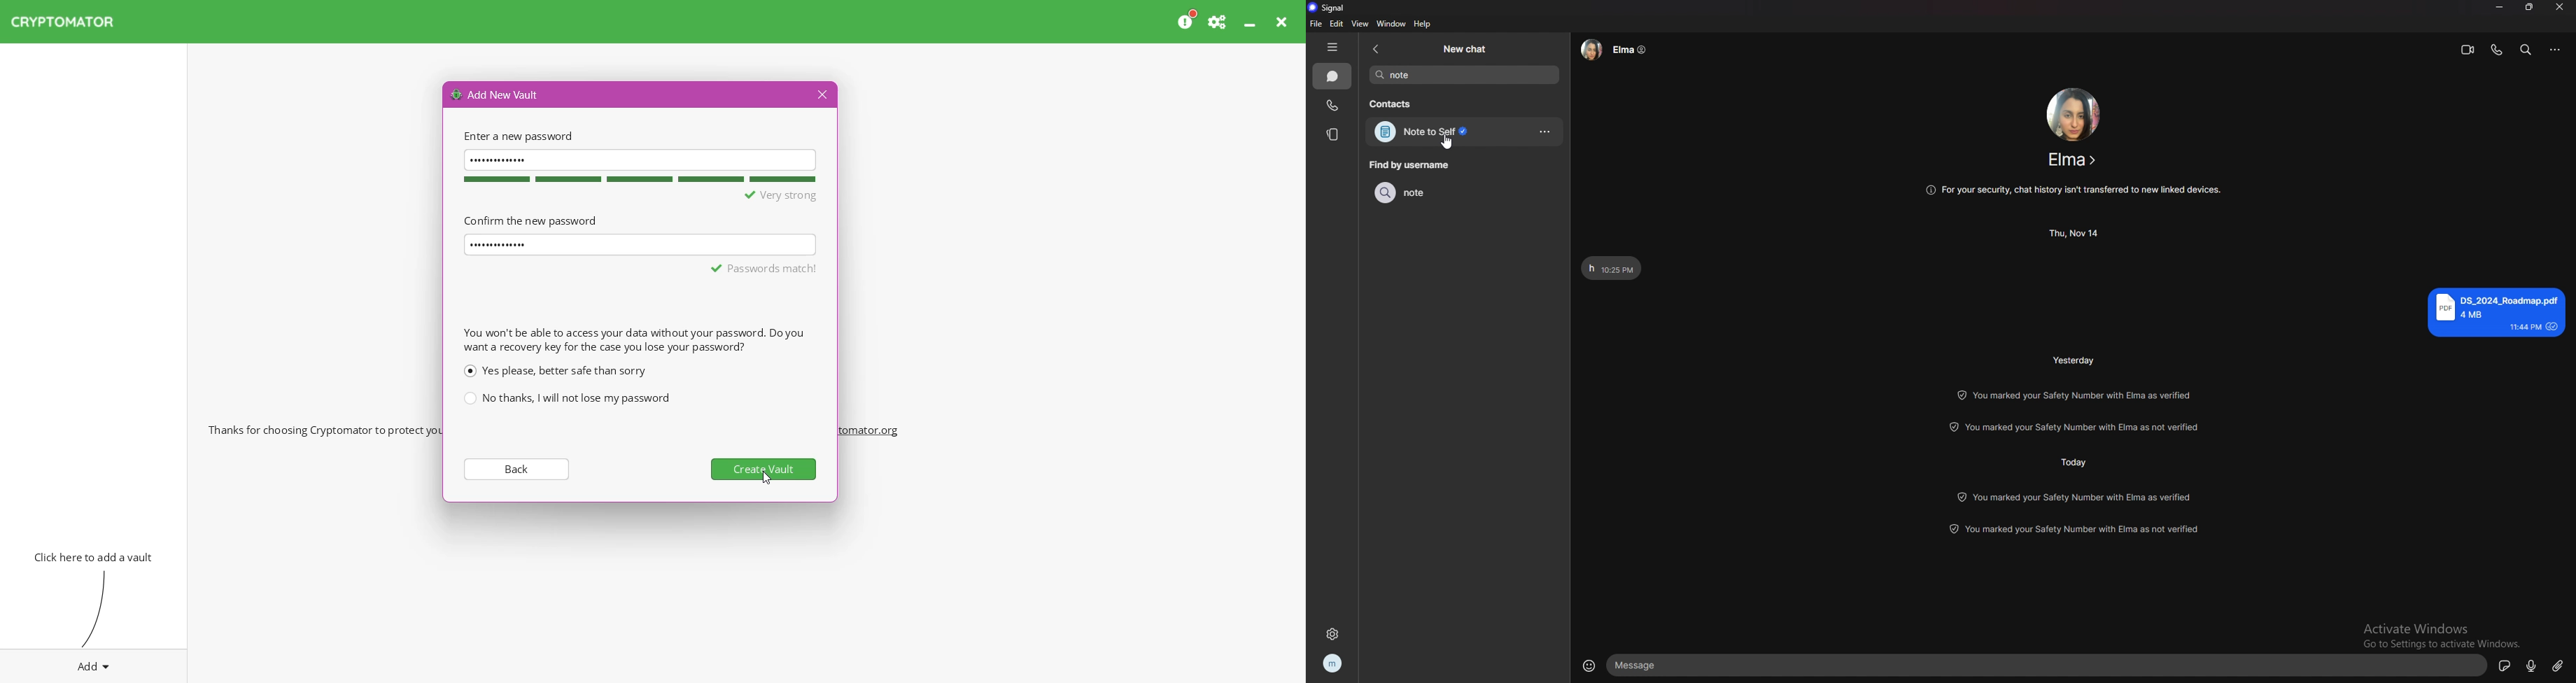  What do you see at coordinates (756, 196) in the screenshot?
I see `Use atleast 8 characters` at bounding box center [756, 196].